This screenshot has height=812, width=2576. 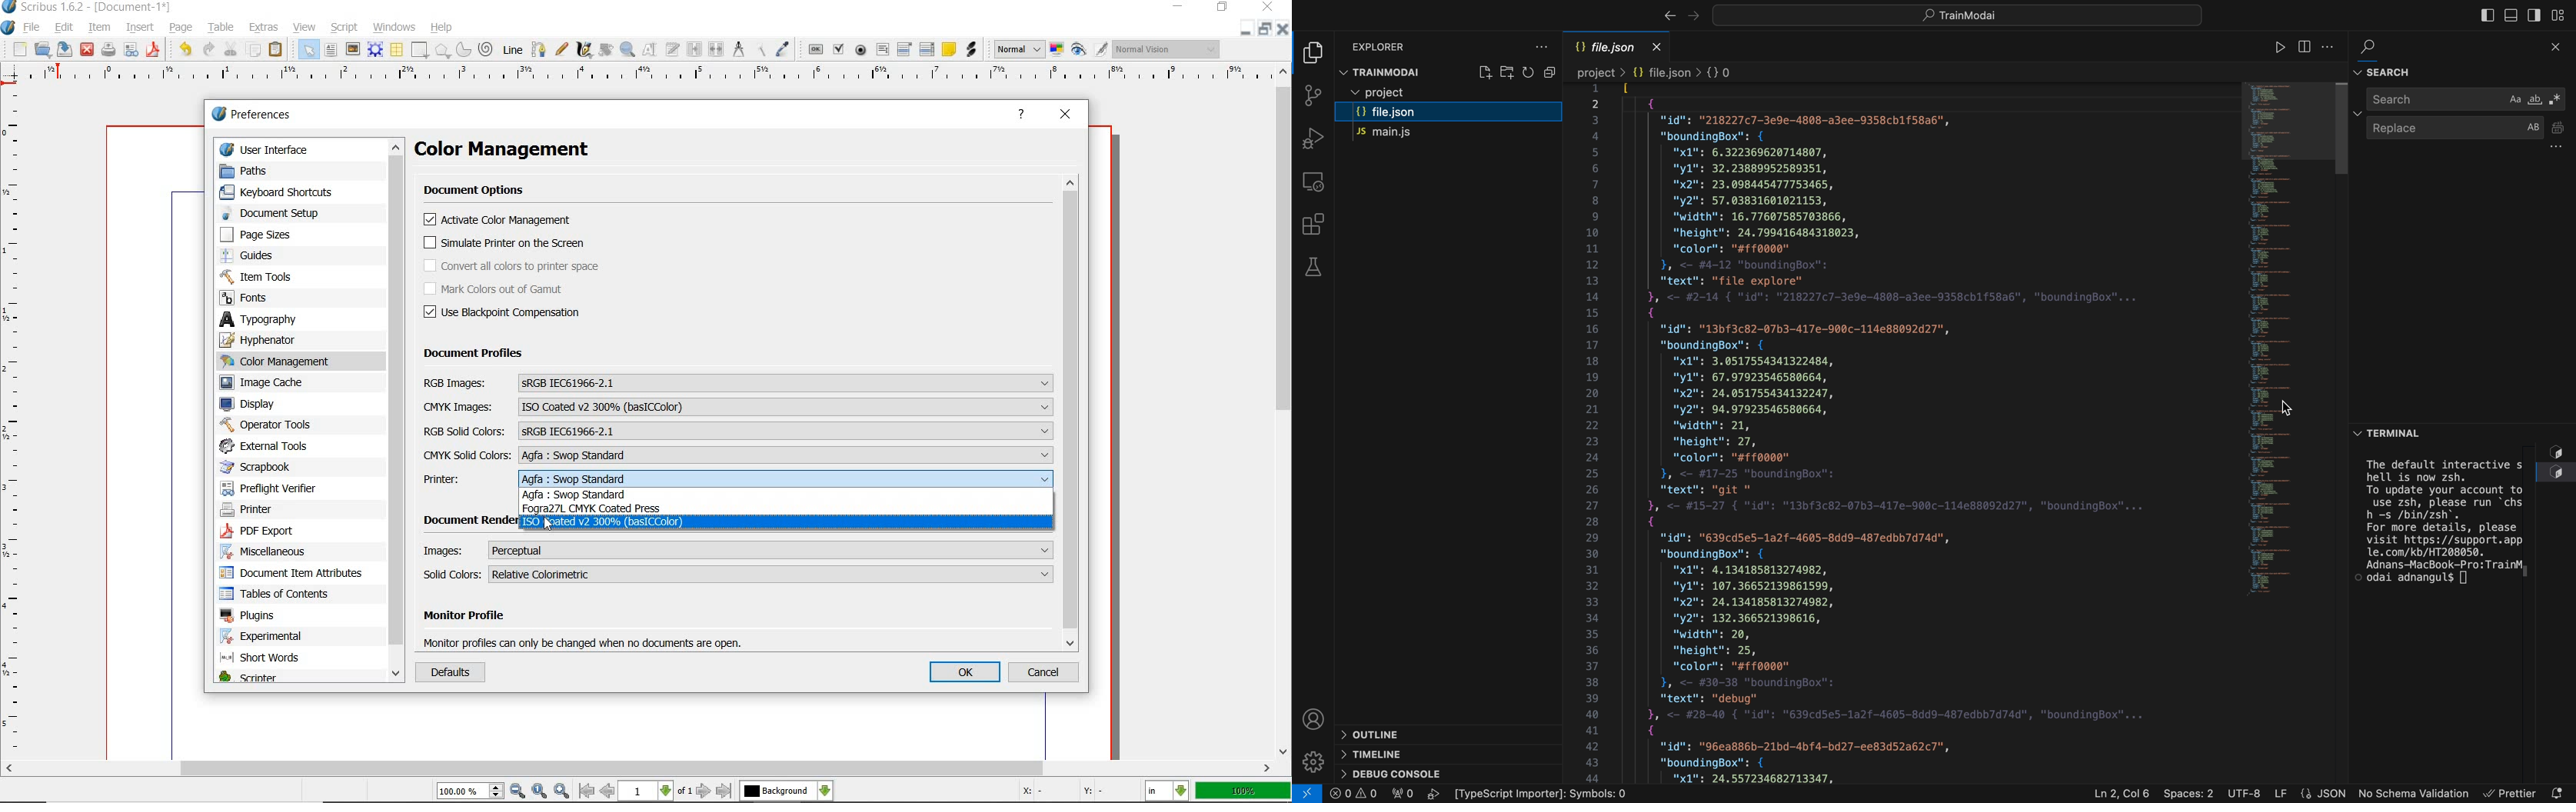 What do you see at coordinates (182, 28) in the screenshot?
I see `page` at bounding box center [182, 28].